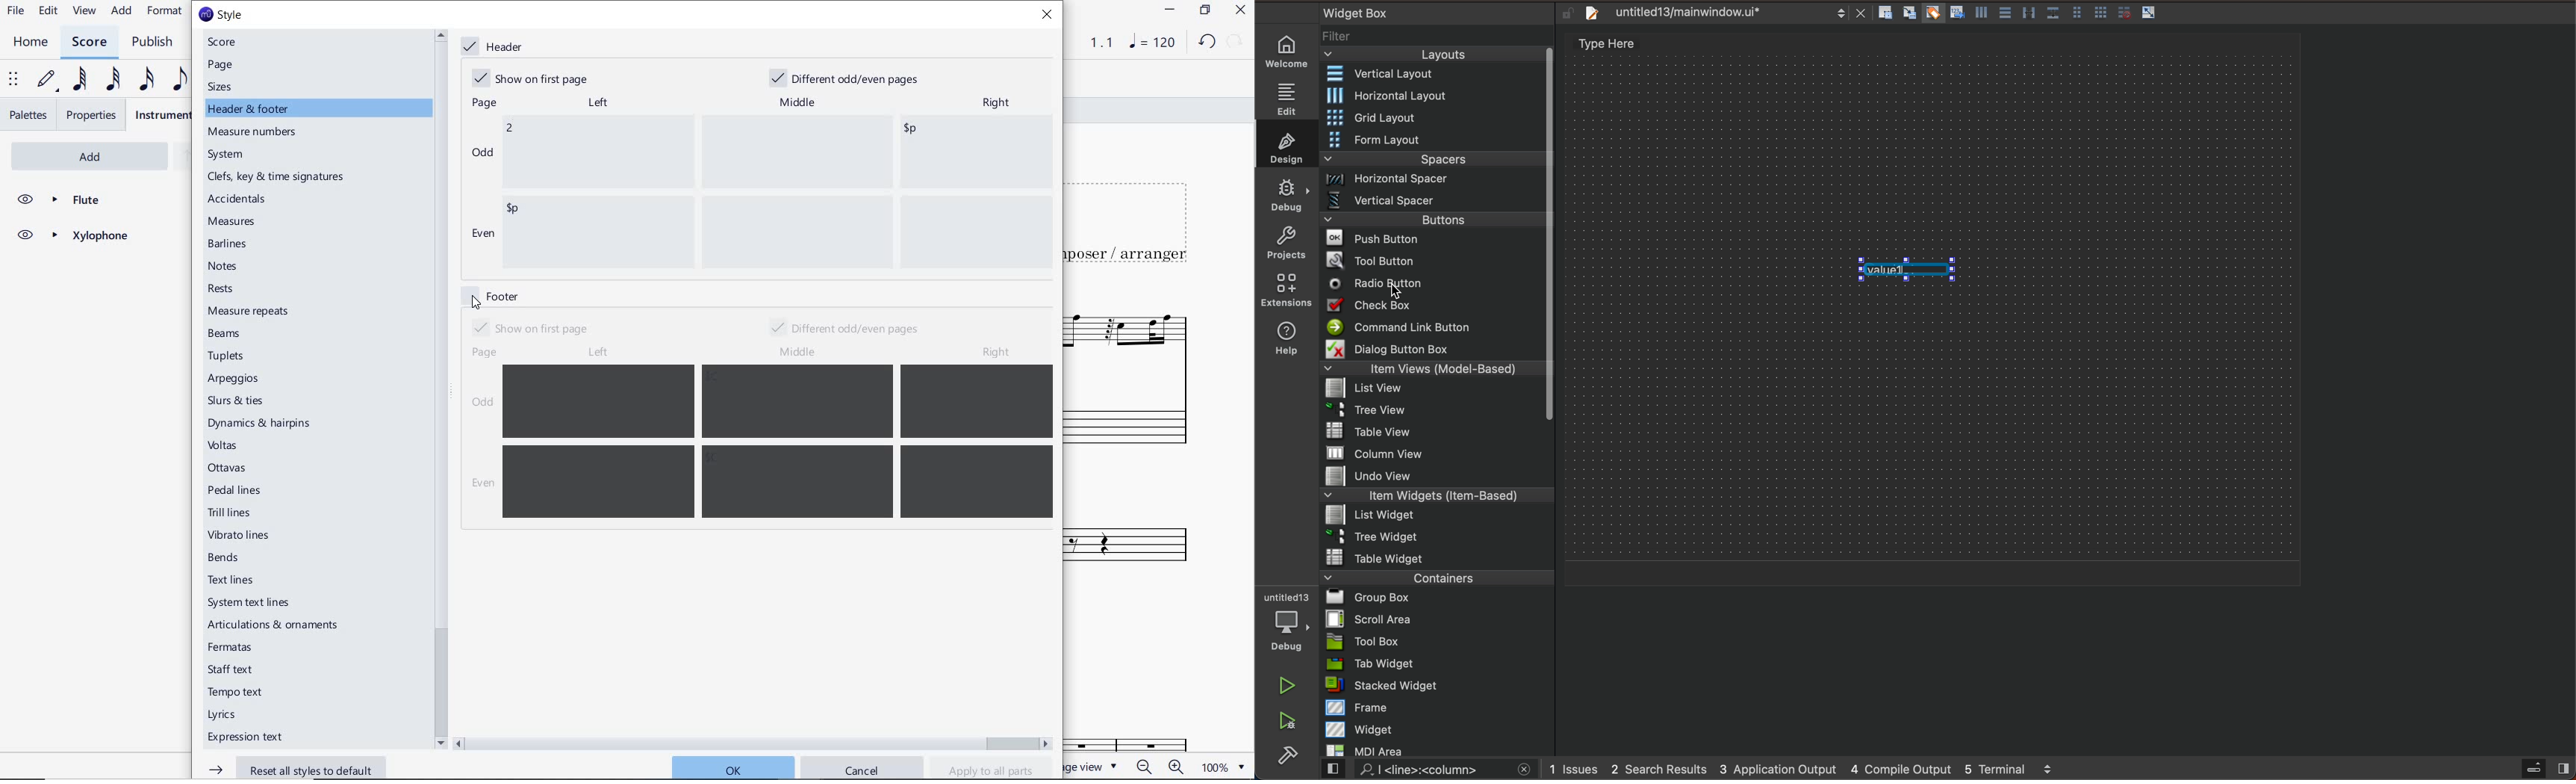 The image size is (2576, 784). I want to click on pedal lines, so click(236, 489).